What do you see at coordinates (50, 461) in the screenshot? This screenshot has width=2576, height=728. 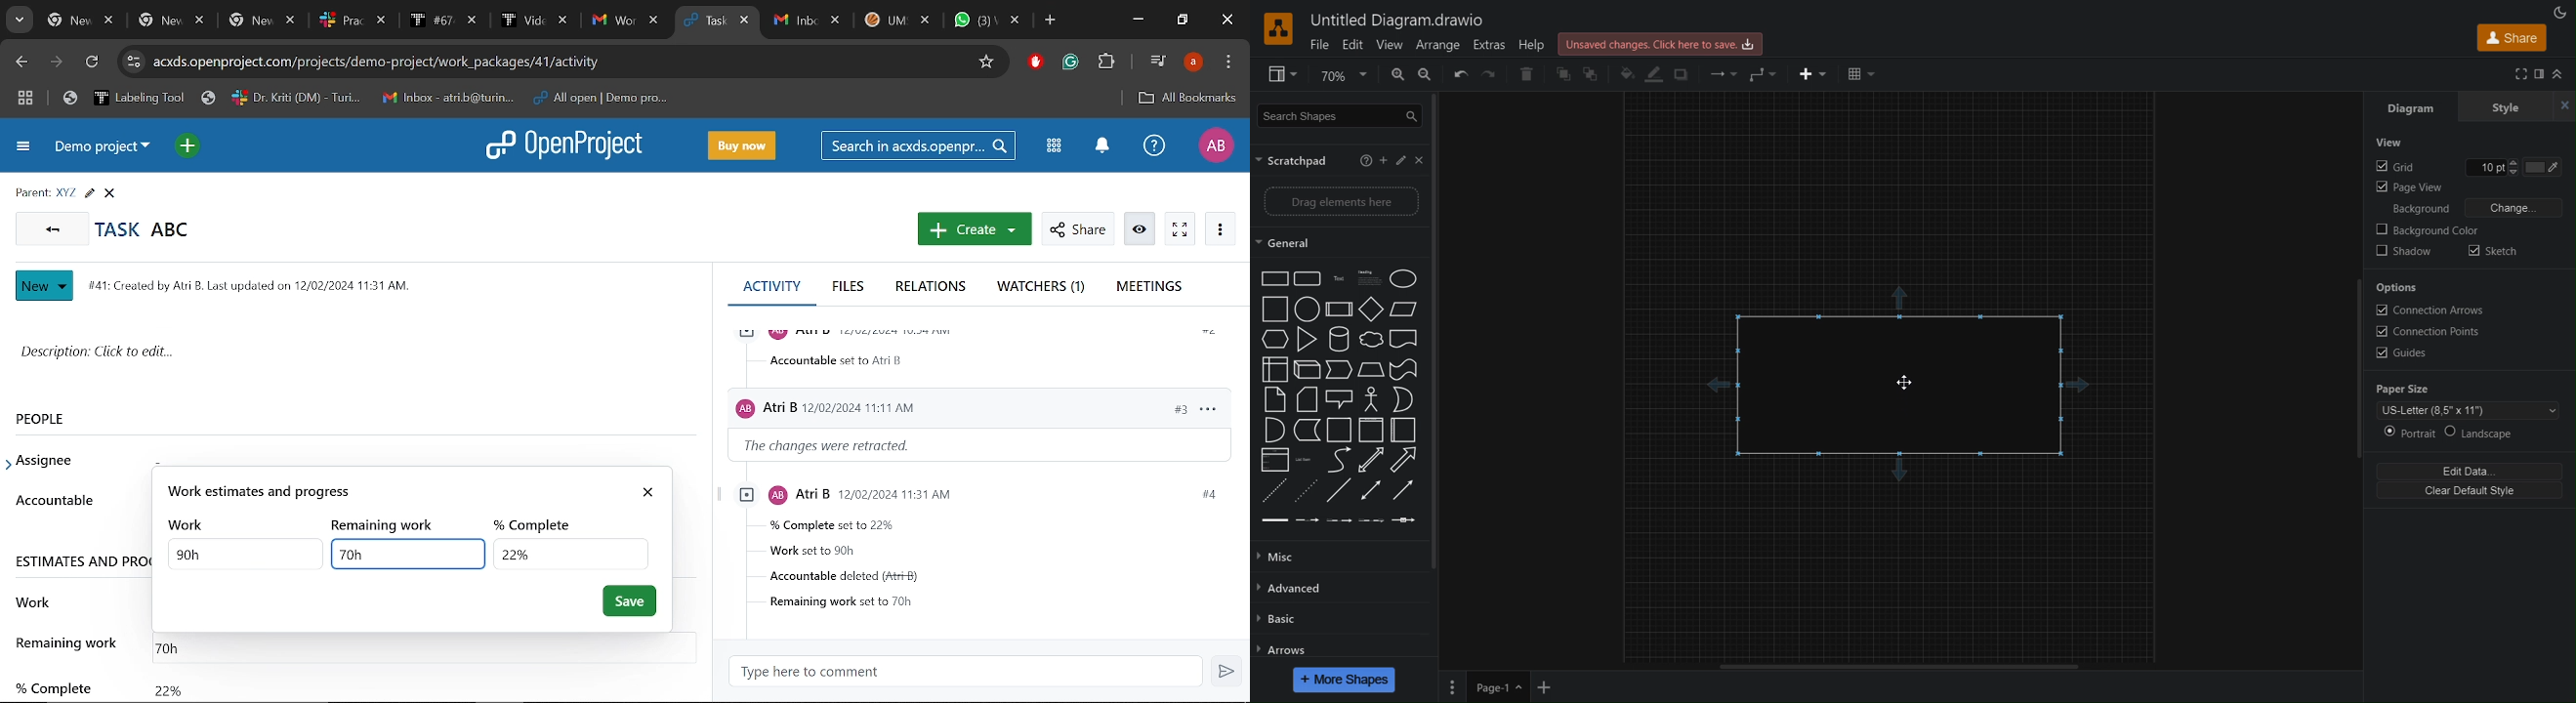 I see `assignee` at bounding box center [50, 461].